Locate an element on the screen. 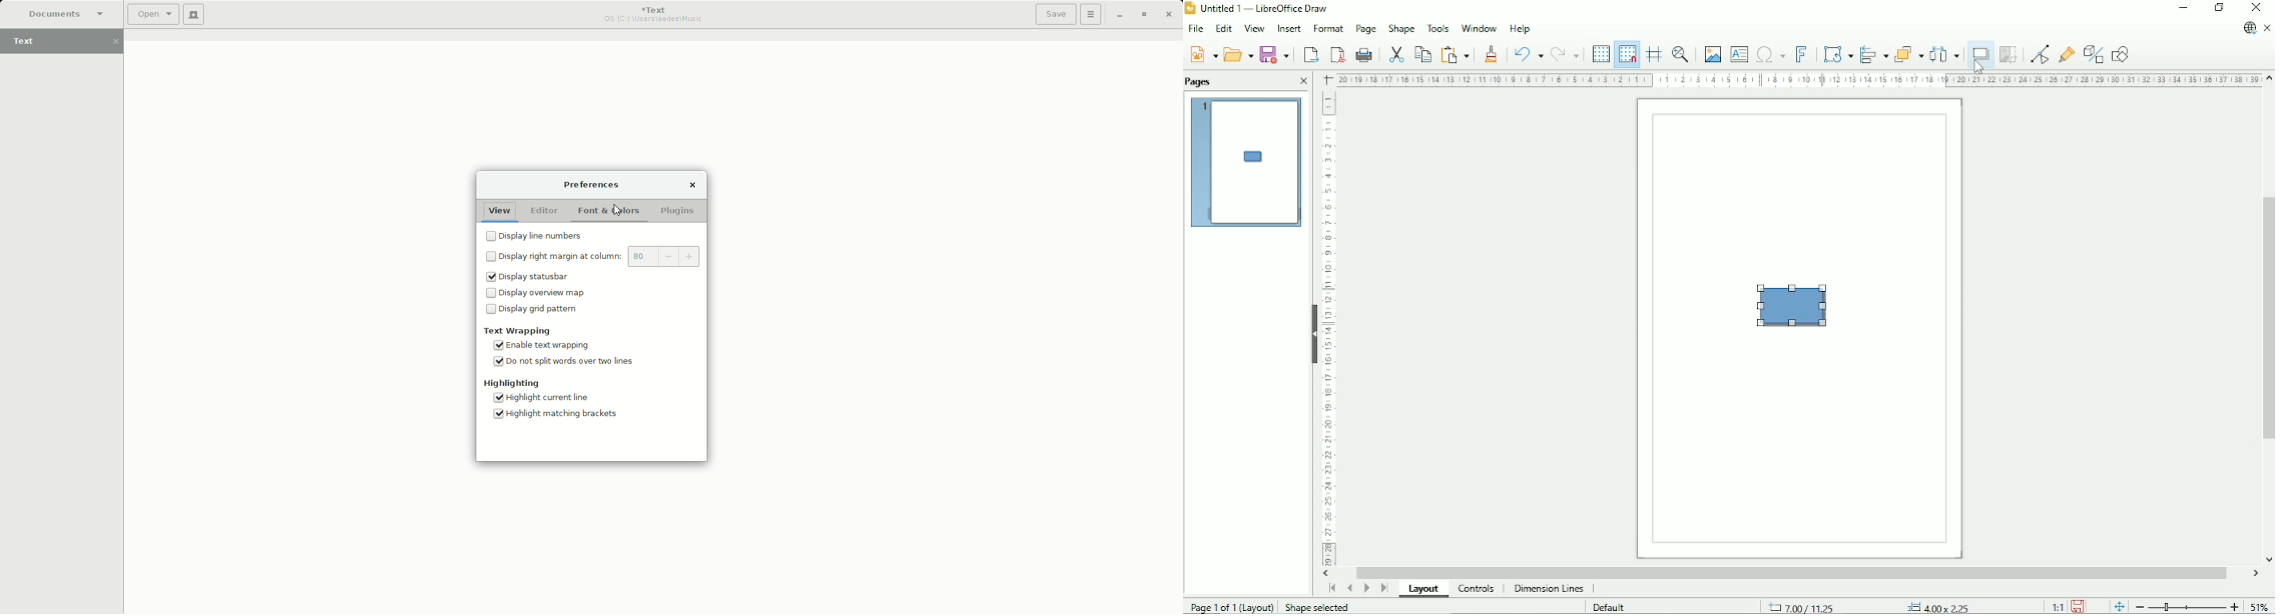  Print is located at coordinates (1365, 56).